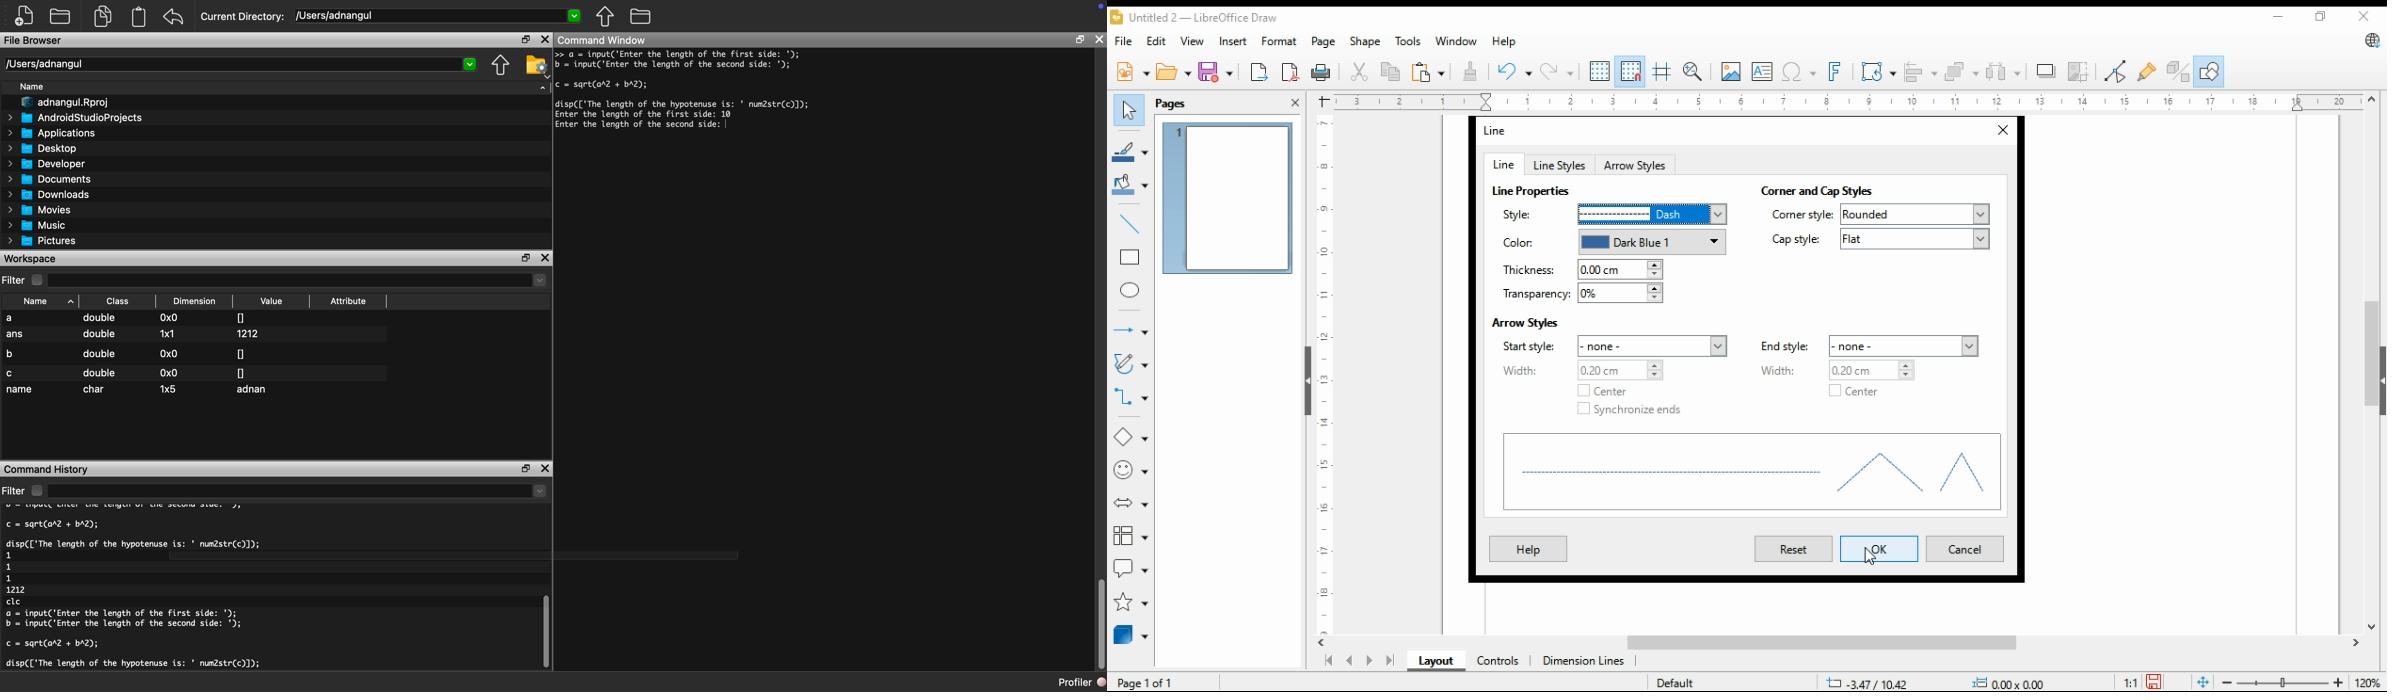  Describe the element at coordinates (1867, 683) in the screenshot. I see `-3.47/10.42` at that location.